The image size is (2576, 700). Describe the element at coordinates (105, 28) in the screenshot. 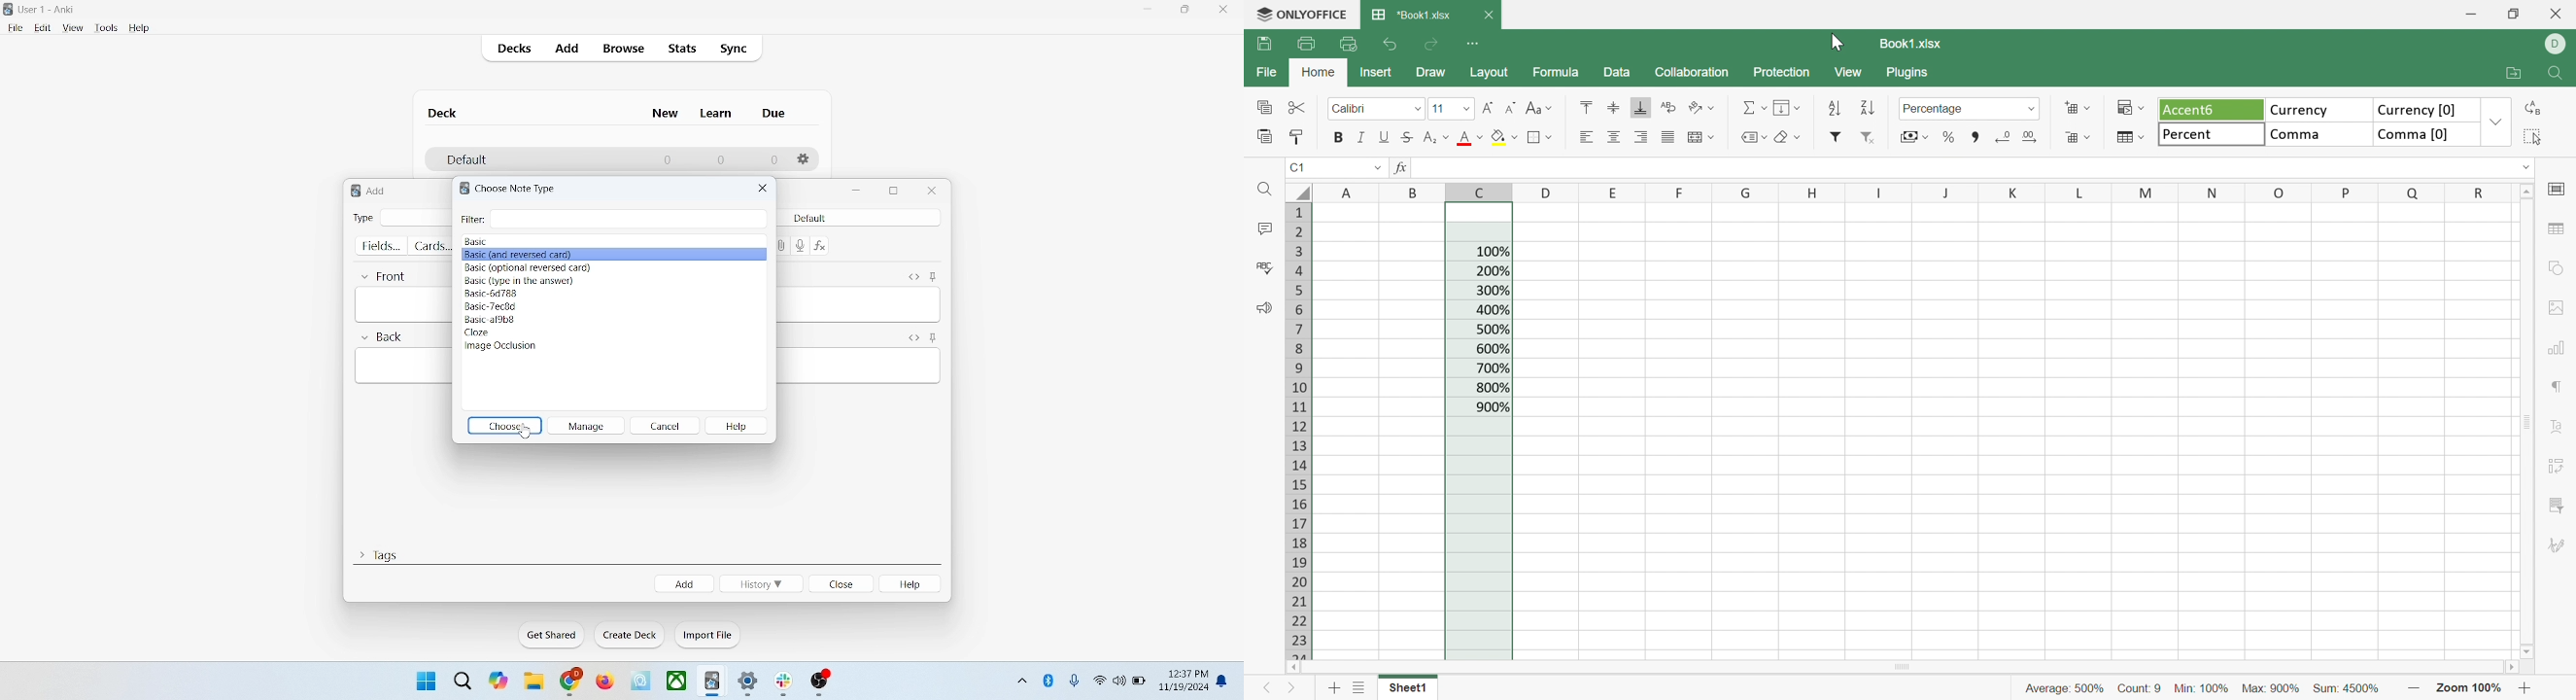

I see `tools` at that location.